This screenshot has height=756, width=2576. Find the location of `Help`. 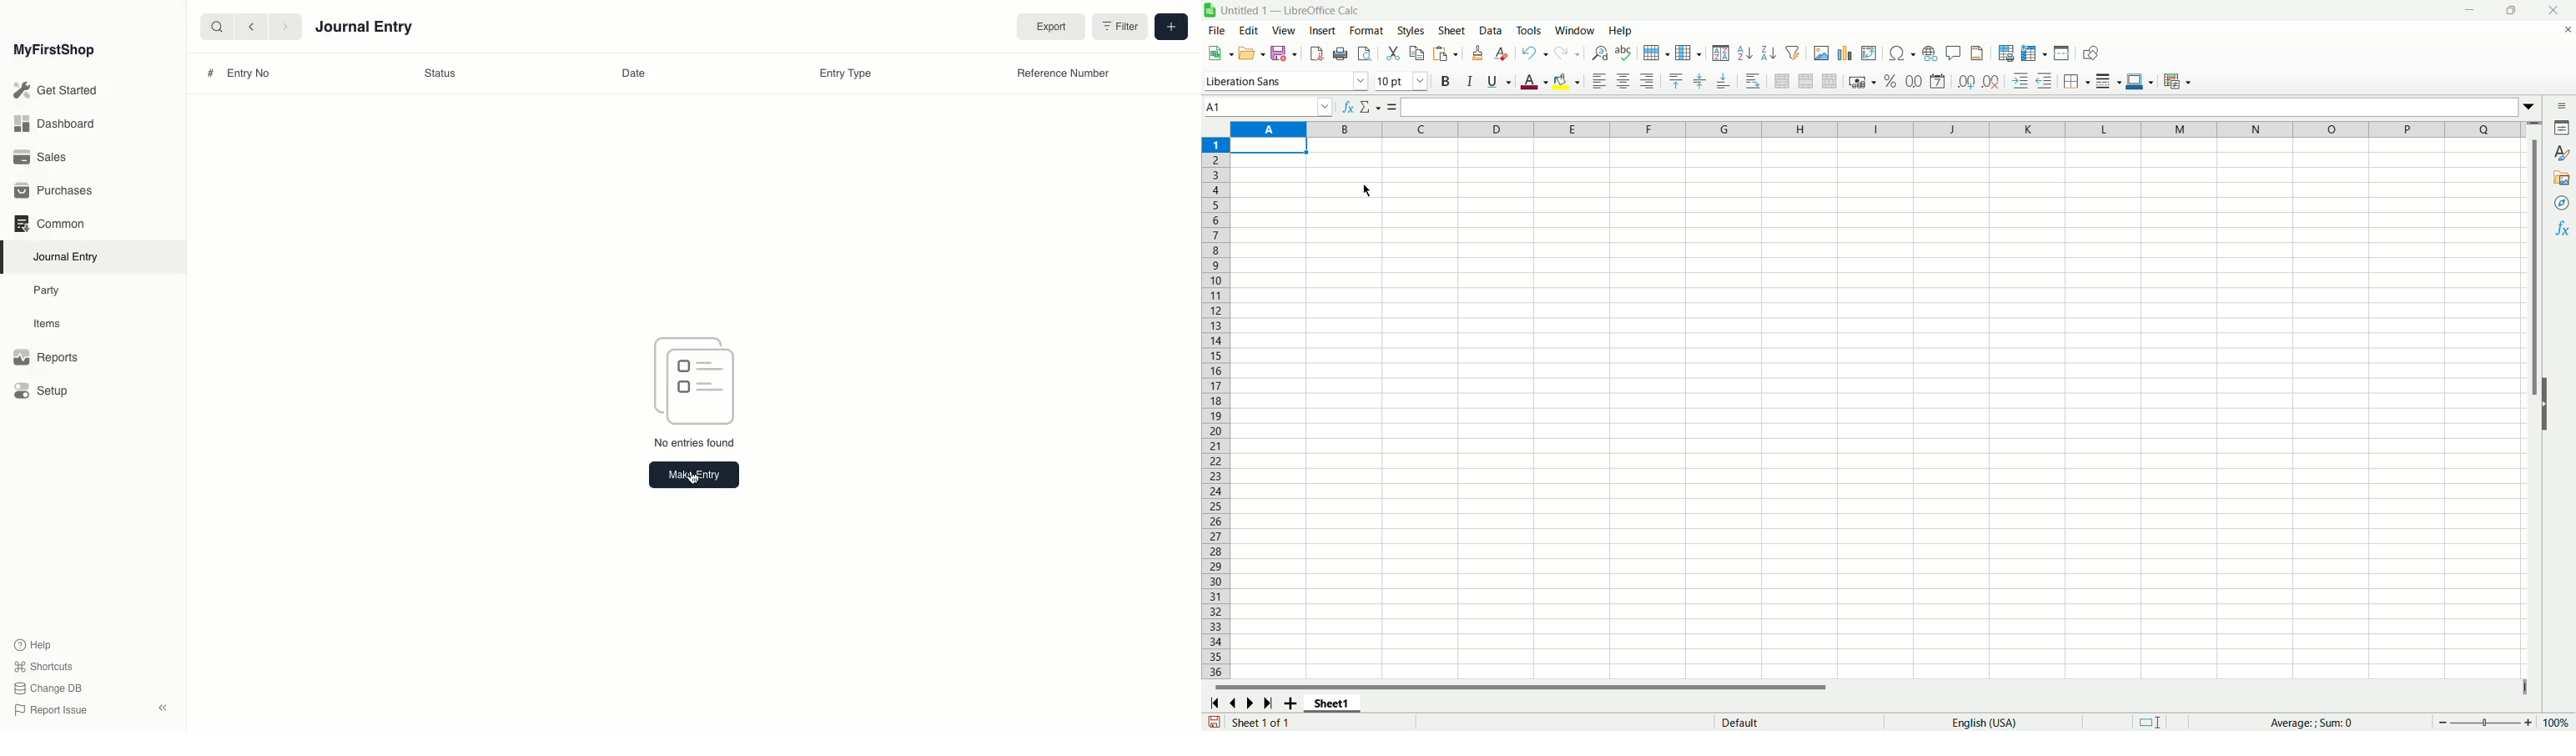

Help is located at coordinates (31, 643).